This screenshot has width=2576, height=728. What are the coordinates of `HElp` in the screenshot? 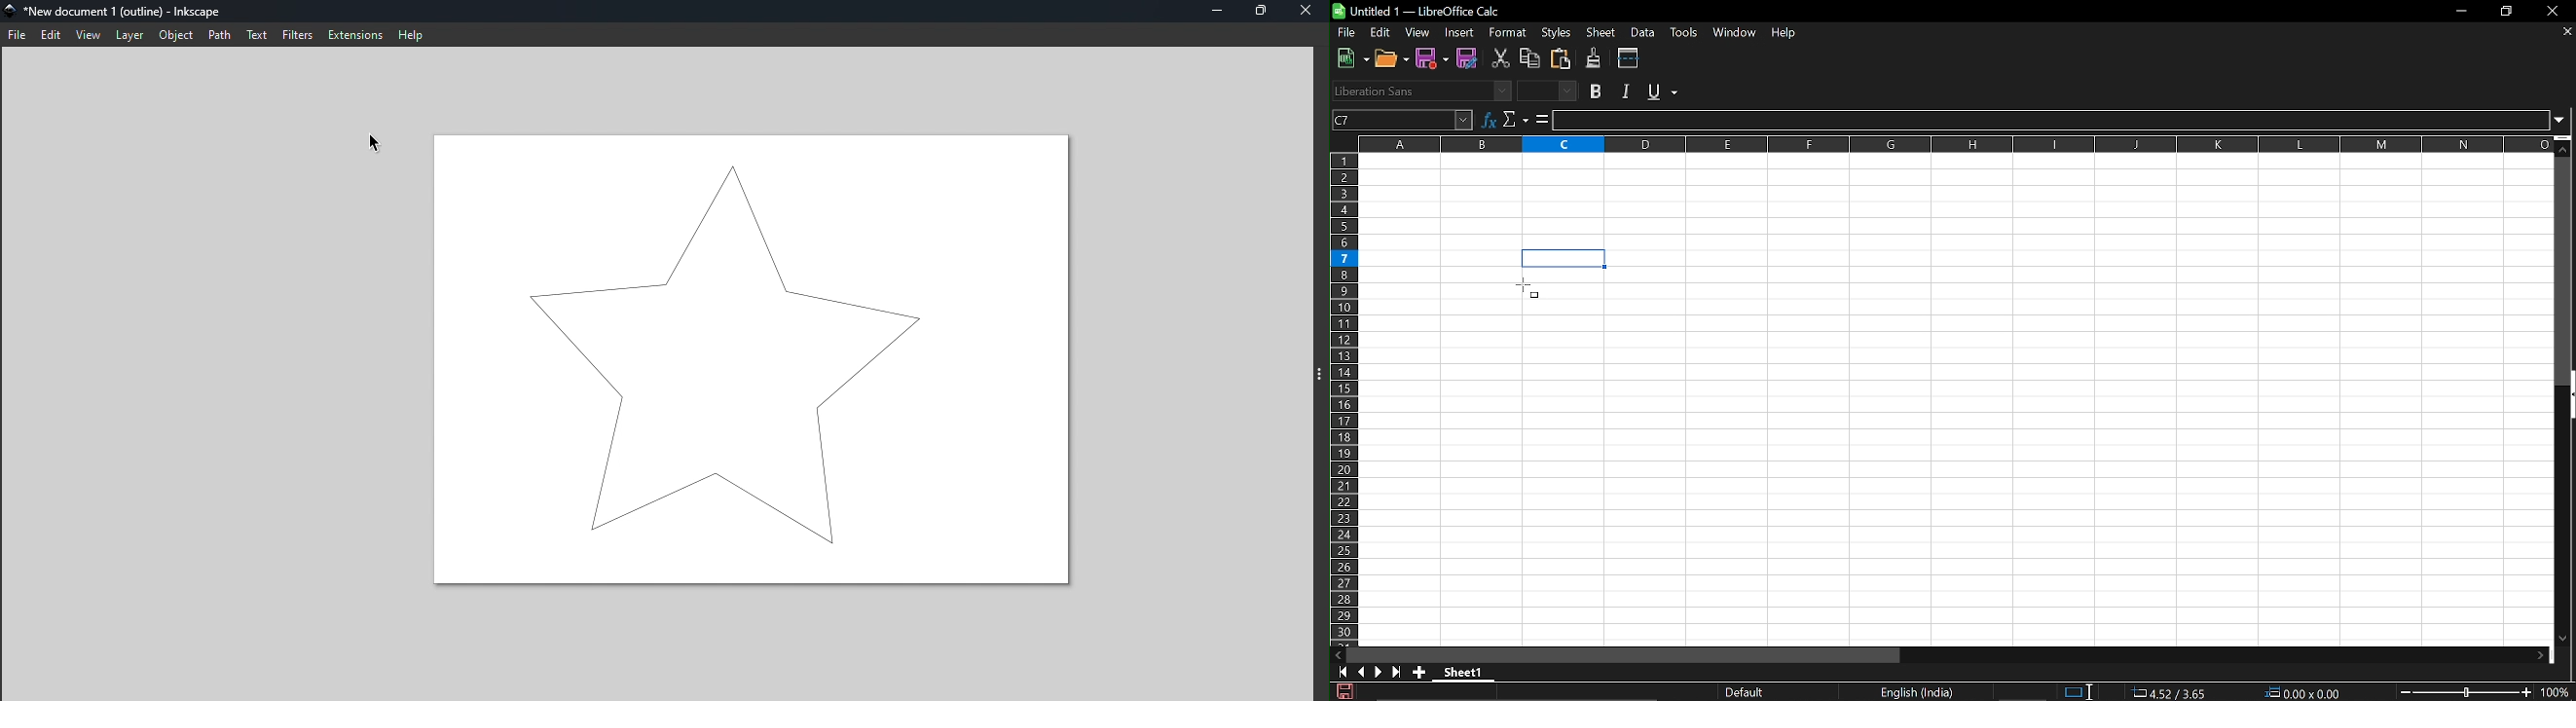 It's located at (1788, 34).